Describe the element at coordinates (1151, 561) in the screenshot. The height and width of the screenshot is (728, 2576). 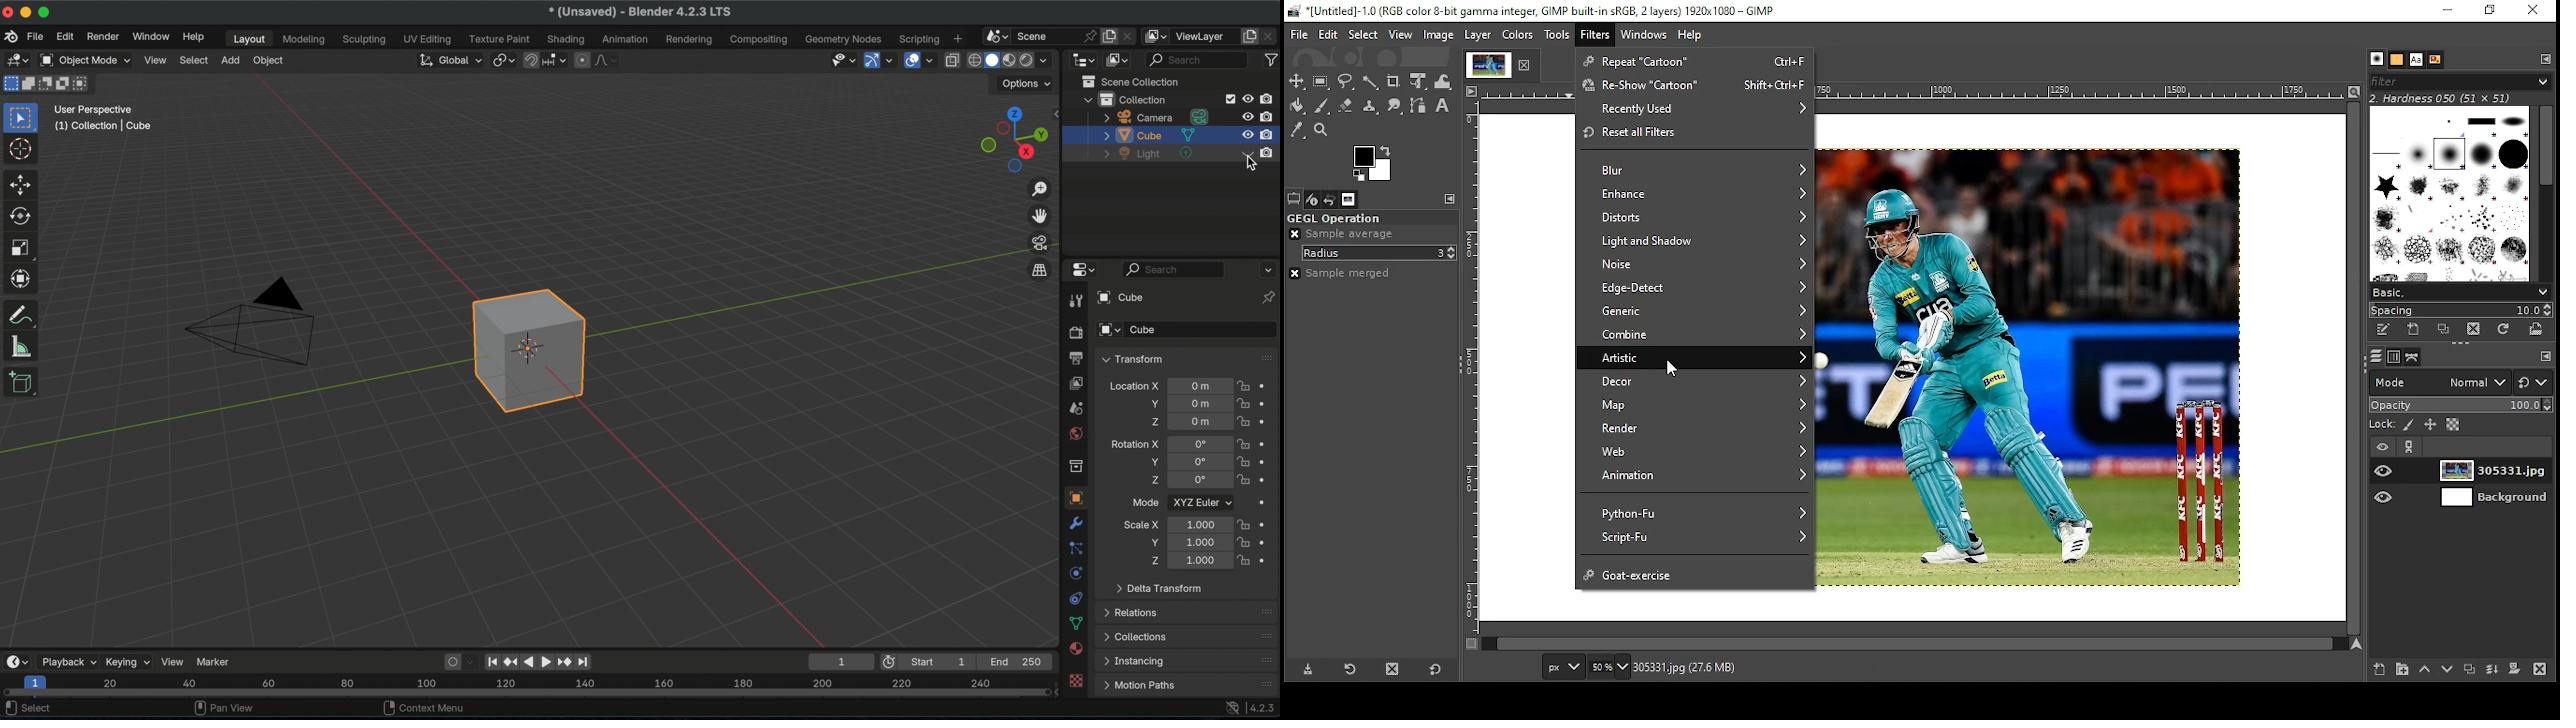
I see `scale Z` at that location.